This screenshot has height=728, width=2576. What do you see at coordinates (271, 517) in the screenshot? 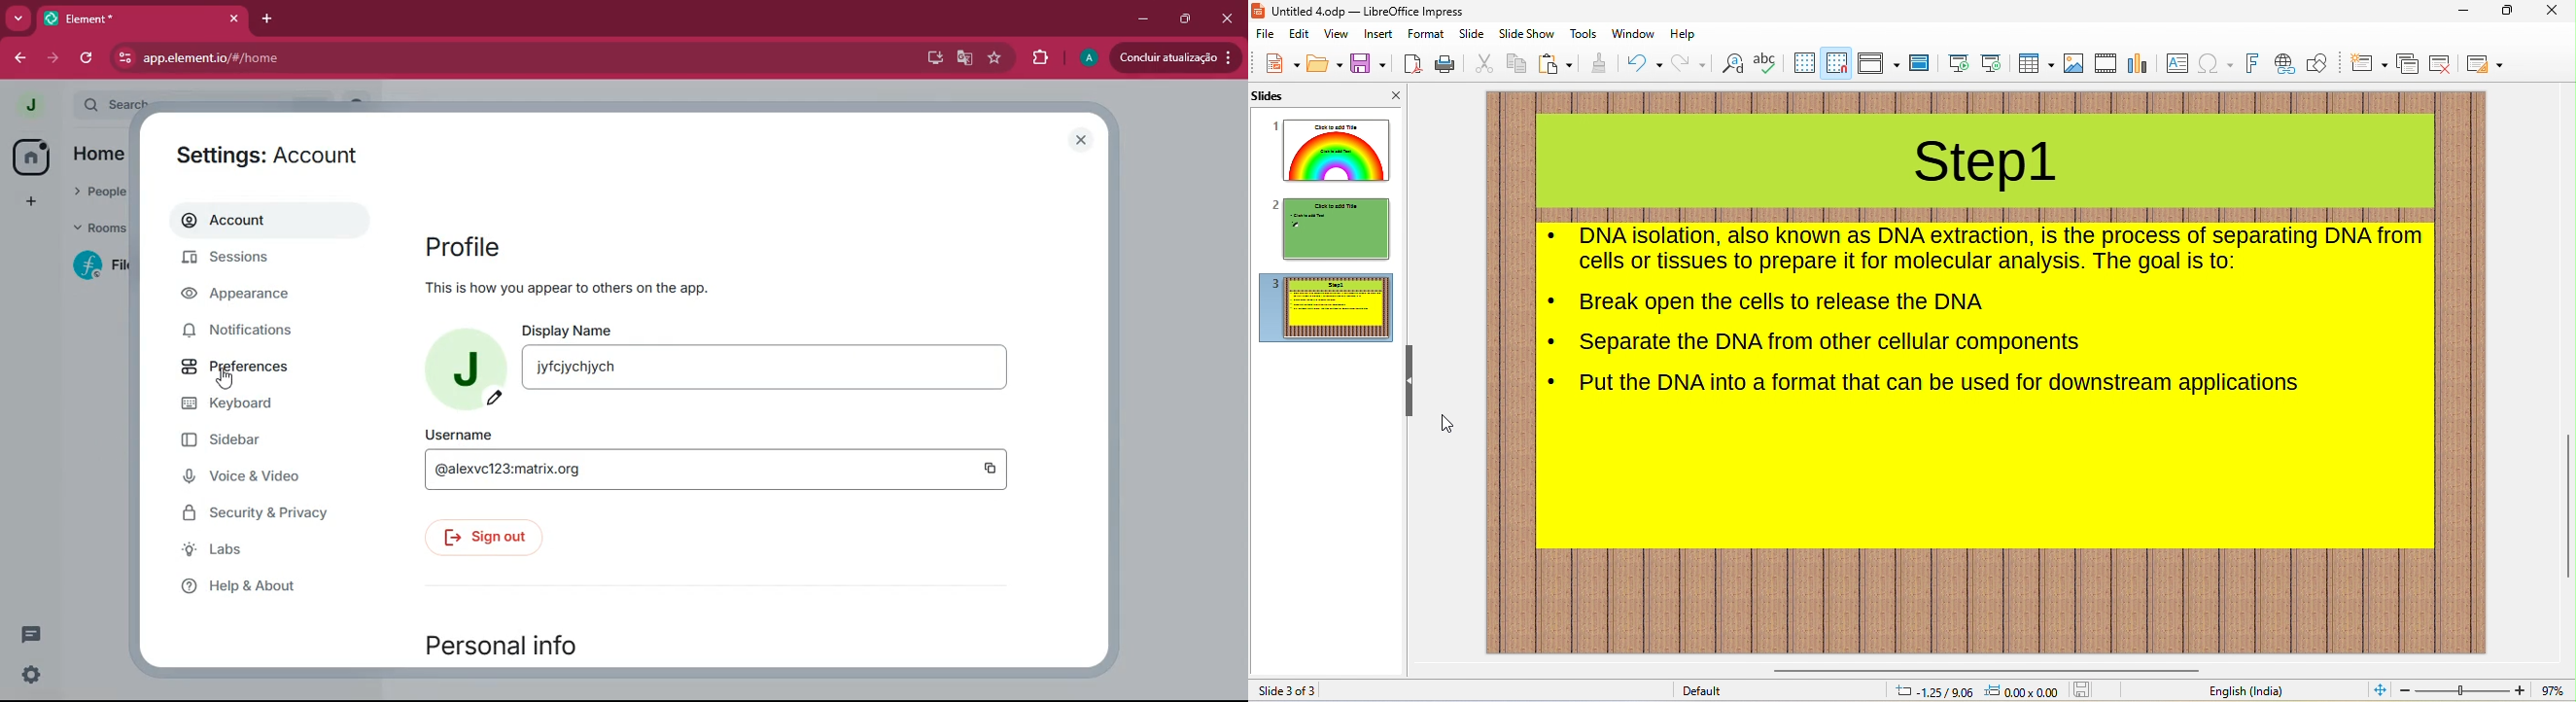
I see `security` at bounding box center [271, 517].